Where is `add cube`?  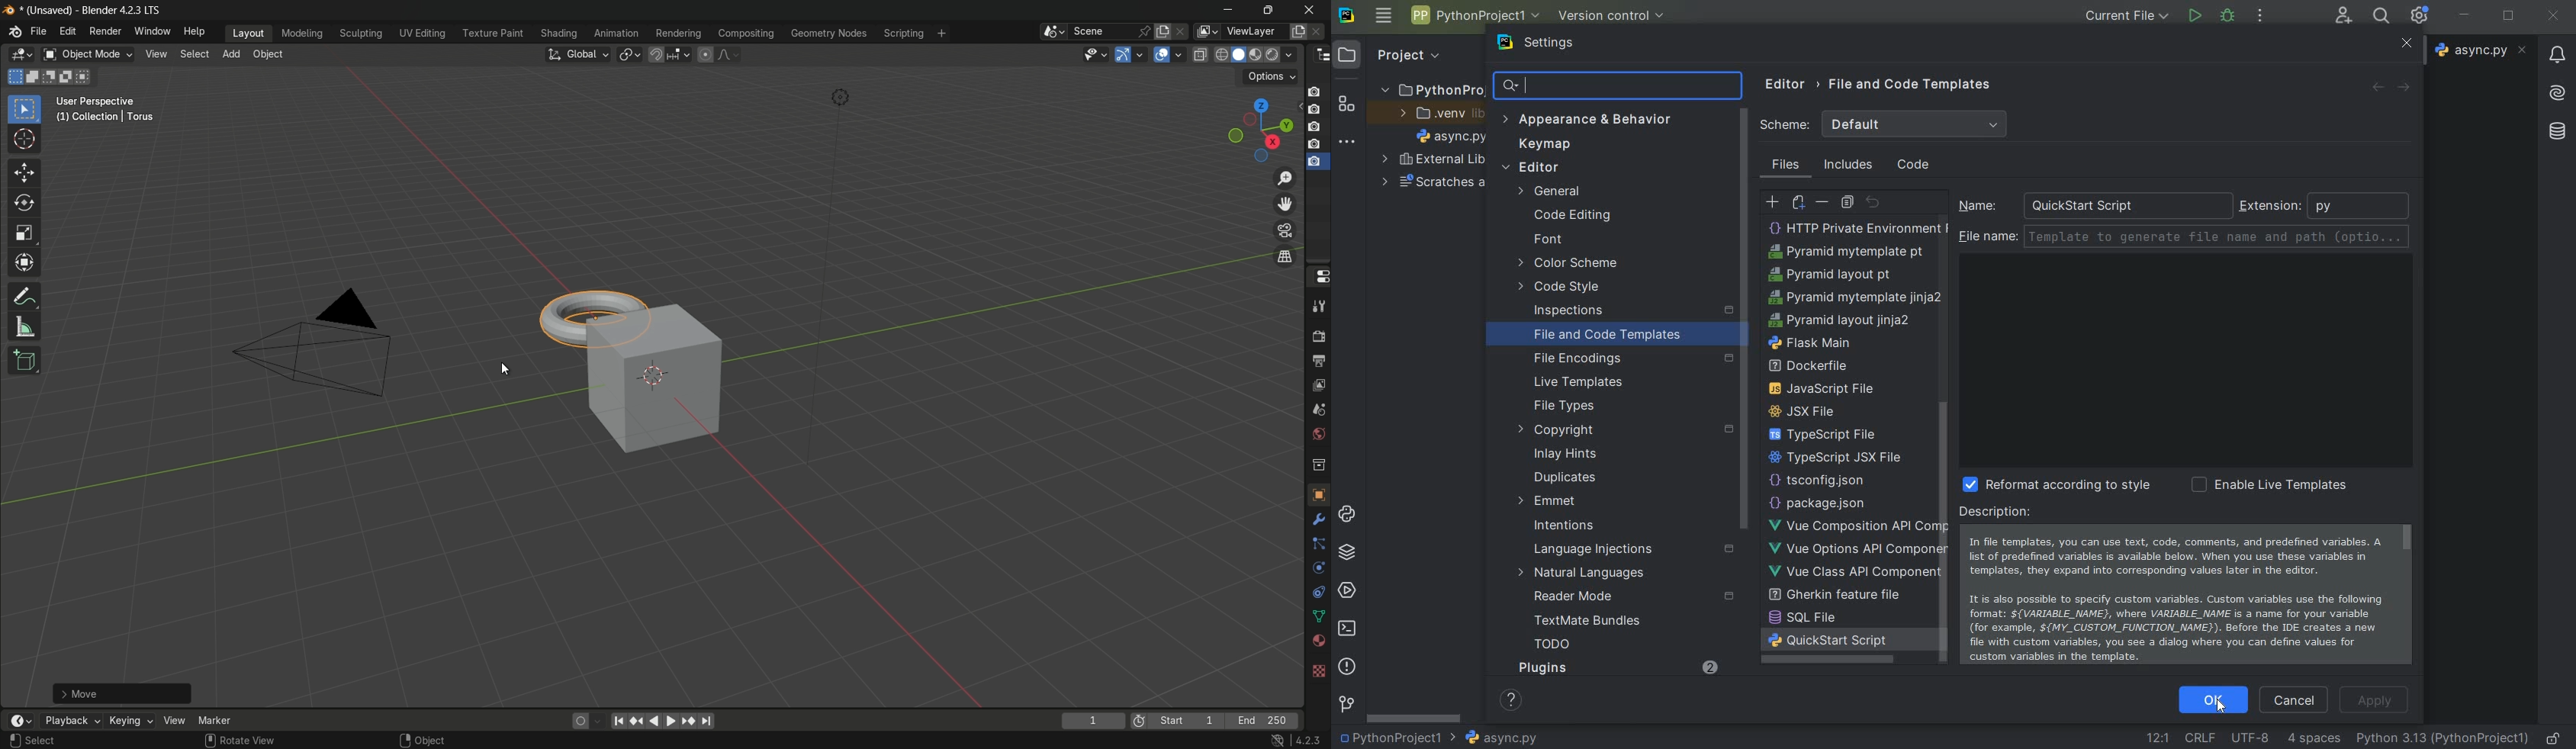 add cube is located at coordinates (26, 361).